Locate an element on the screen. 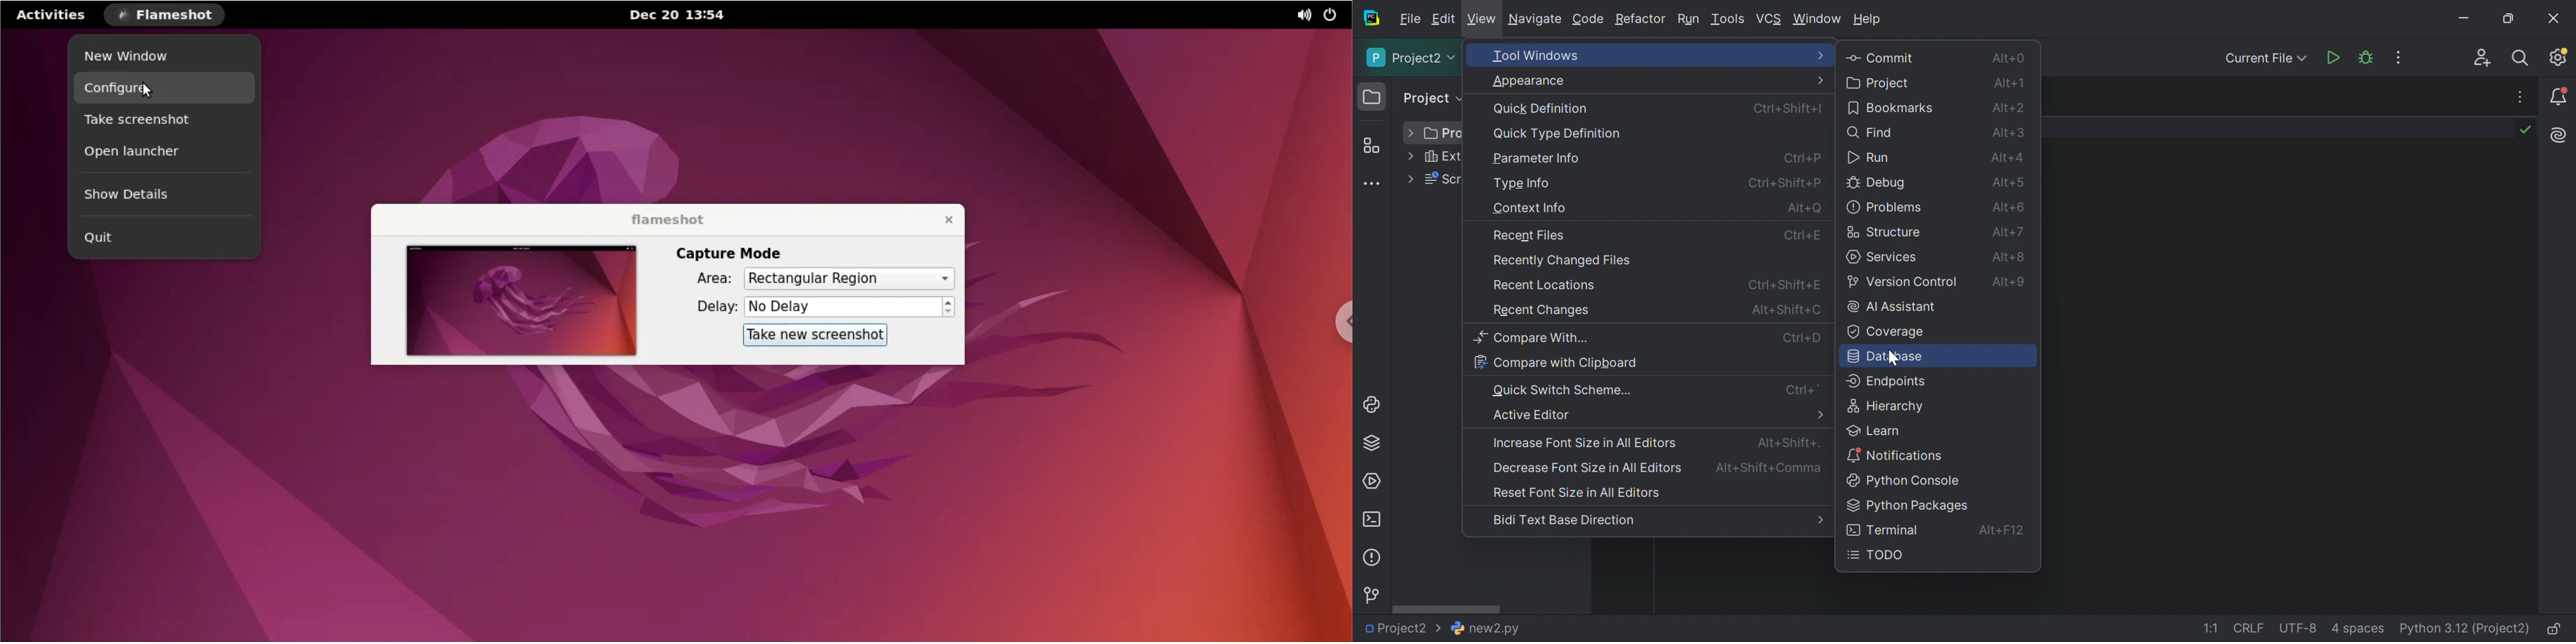  Coverage is located at coordinates (1885, 332).